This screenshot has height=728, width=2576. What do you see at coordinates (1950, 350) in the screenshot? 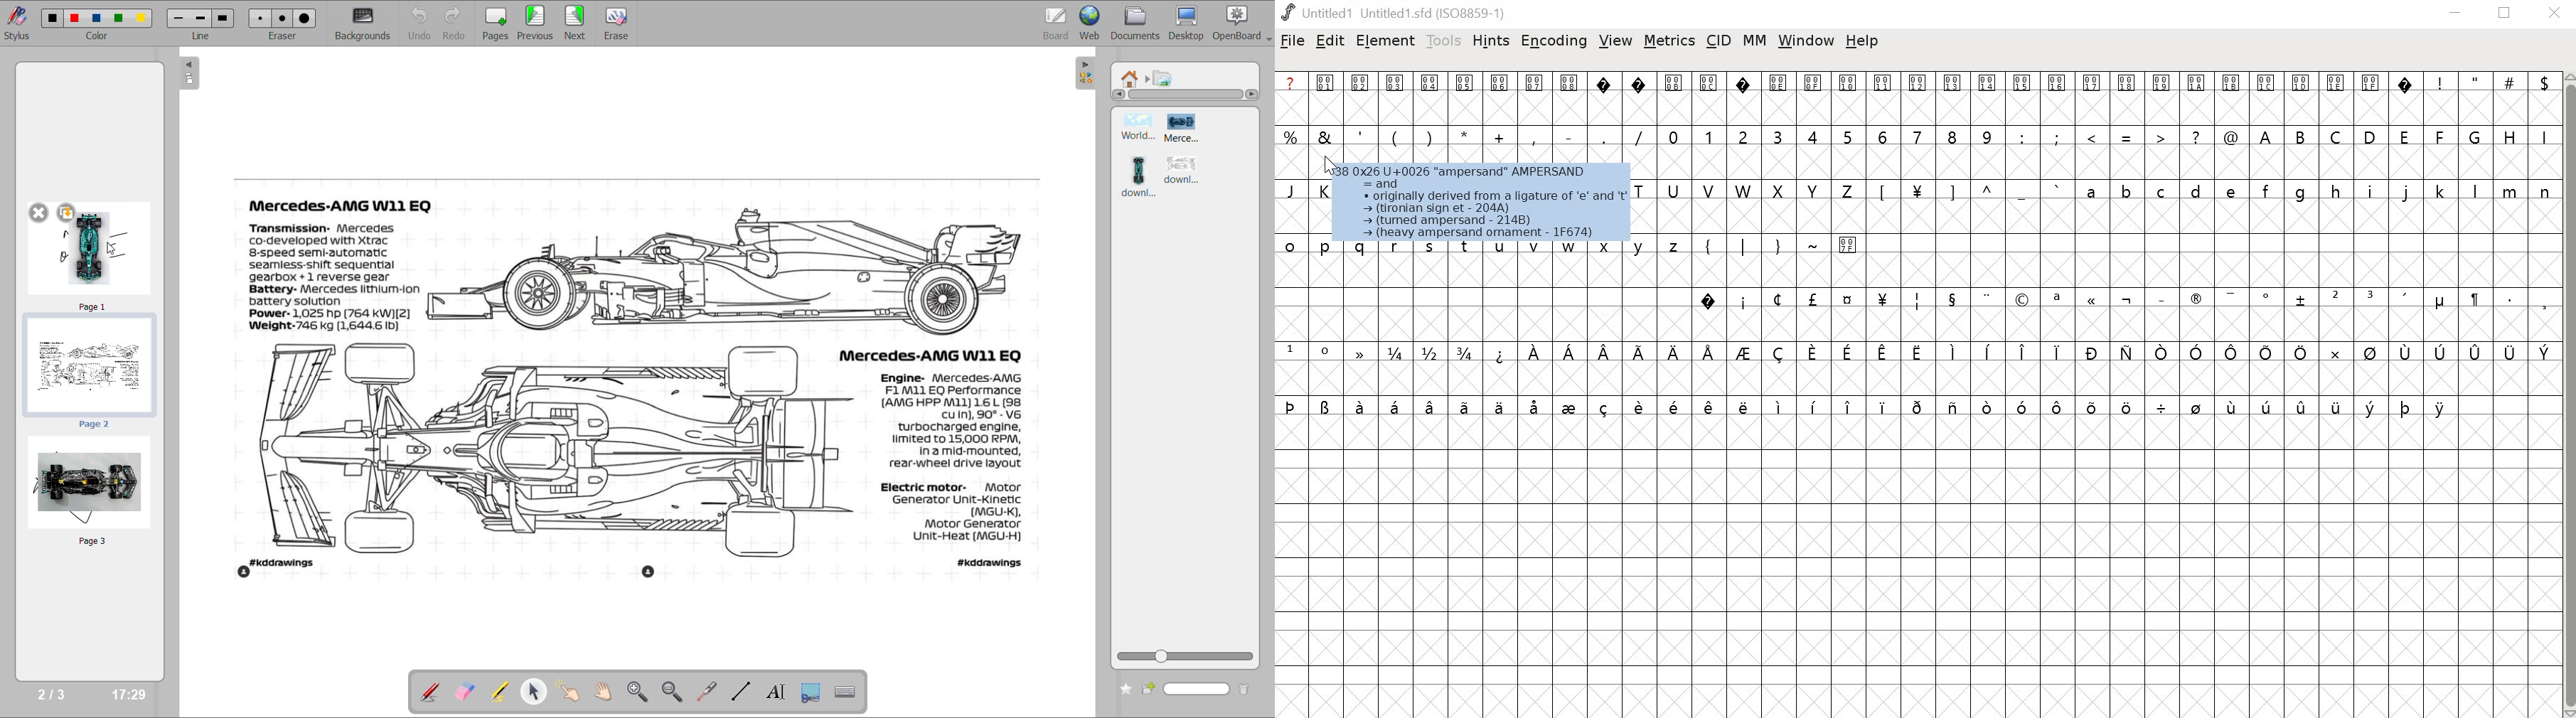
I see `symbol` at bounding box center [1950, 350].